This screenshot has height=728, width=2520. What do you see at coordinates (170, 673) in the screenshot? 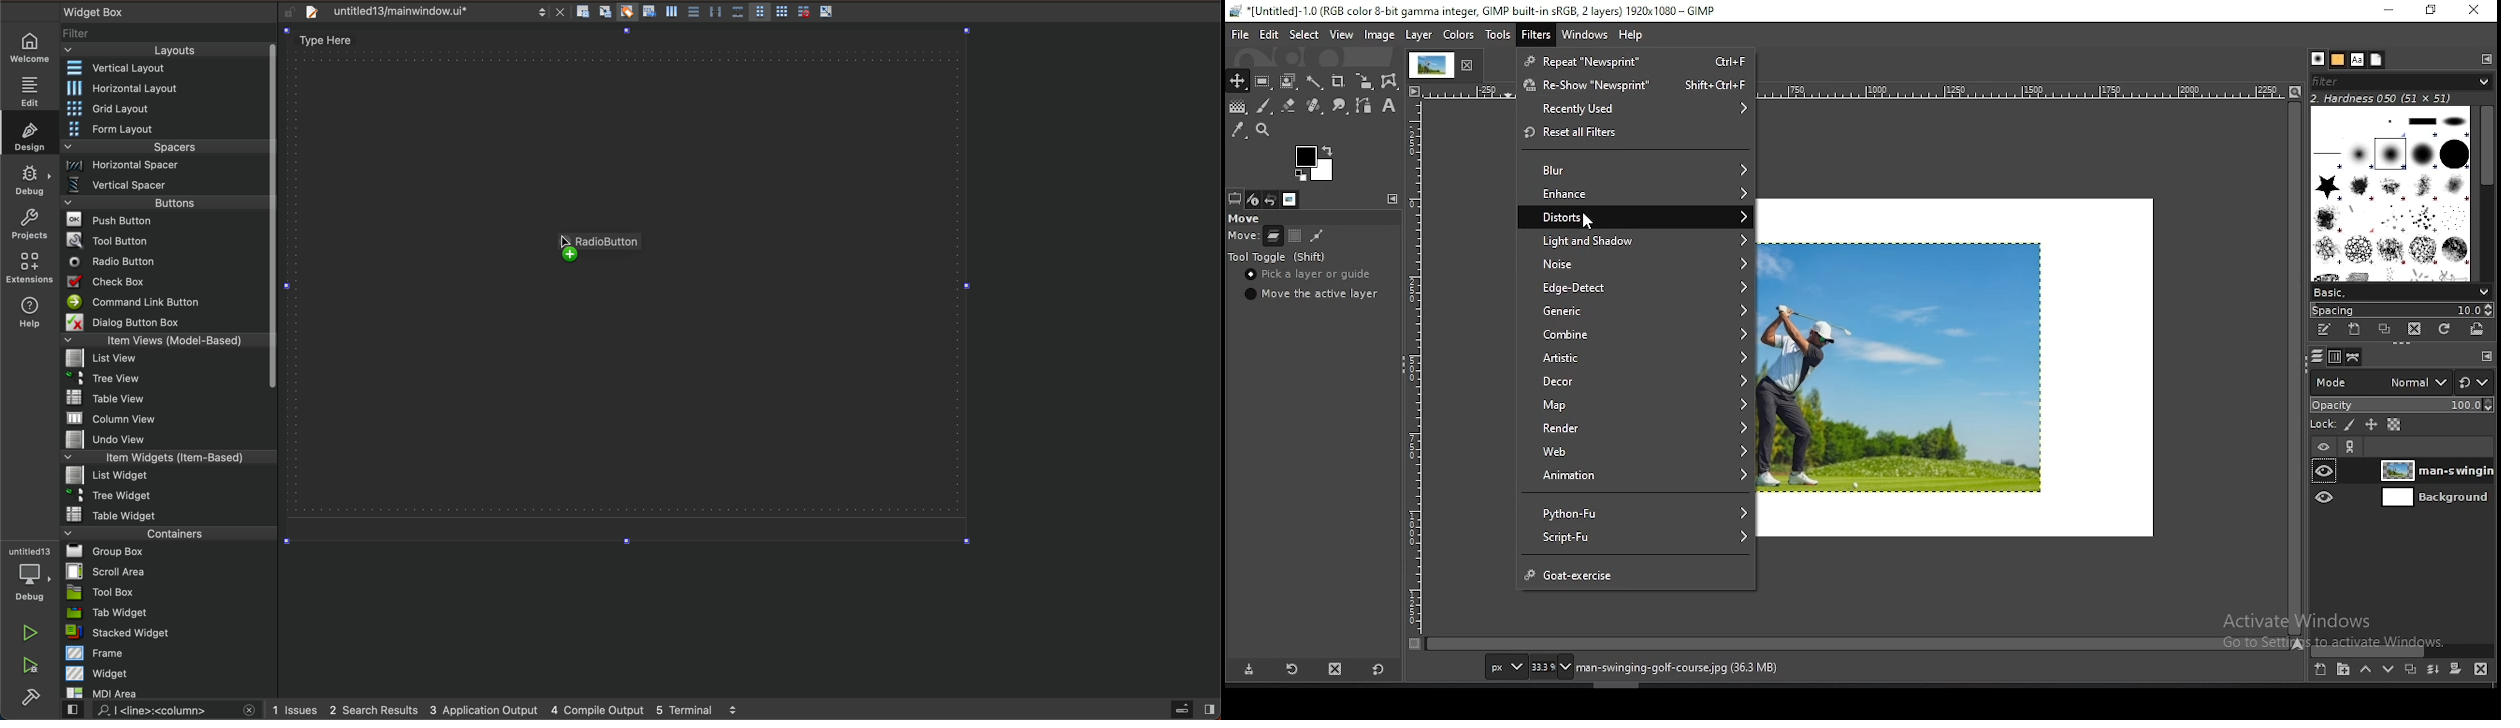
I see `widget` at bounding box center [170, 673].